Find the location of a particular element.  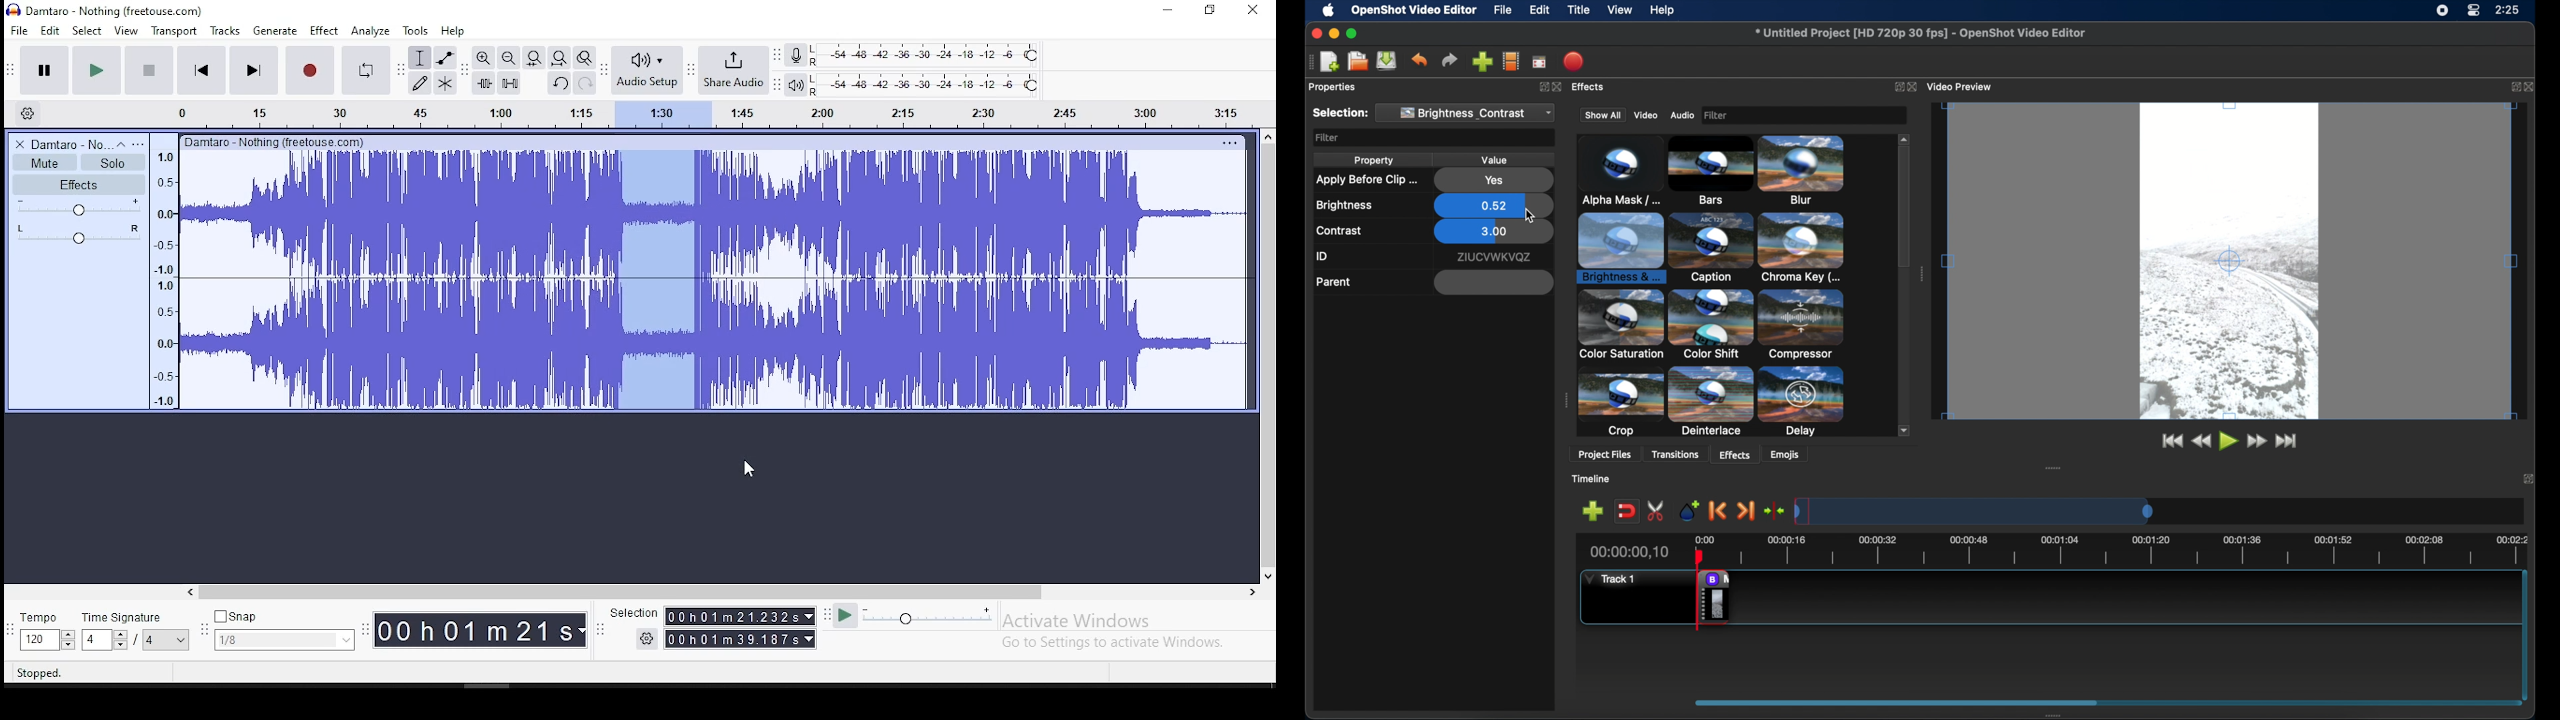

down is located at coordinates (1267, 573).